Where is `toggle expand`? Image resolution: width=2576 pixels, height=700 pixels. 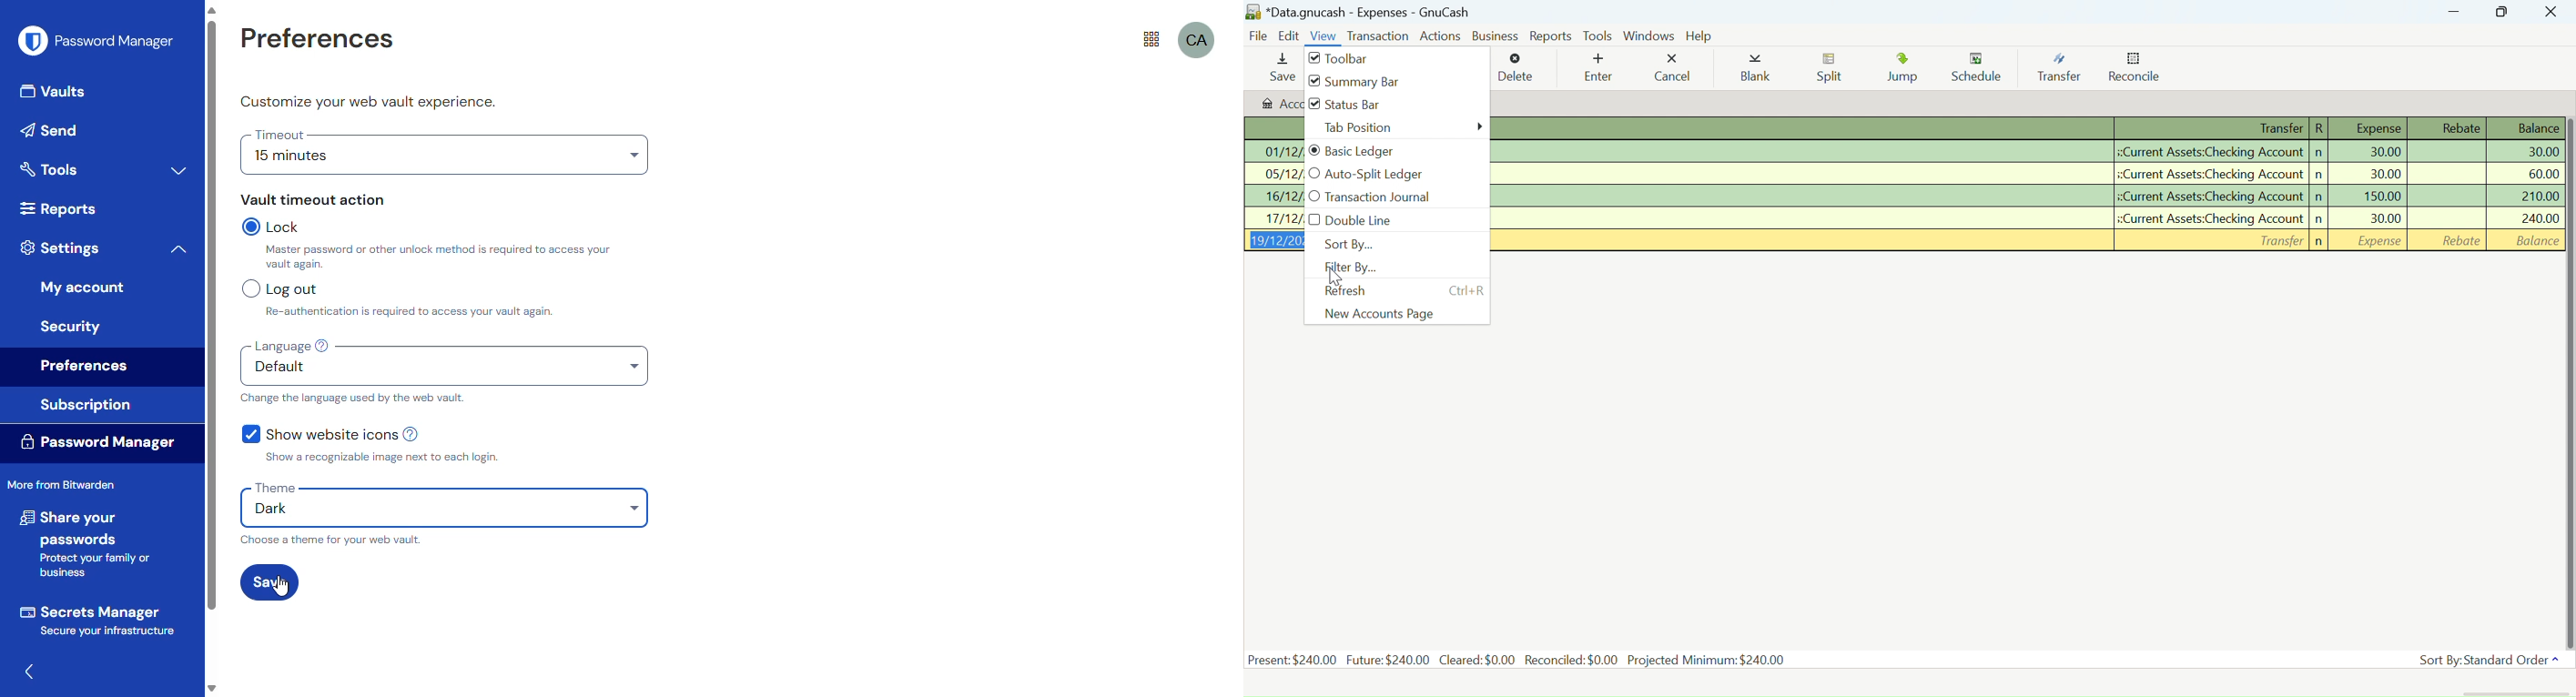
toggle expand is located at coordinates (179, 170).